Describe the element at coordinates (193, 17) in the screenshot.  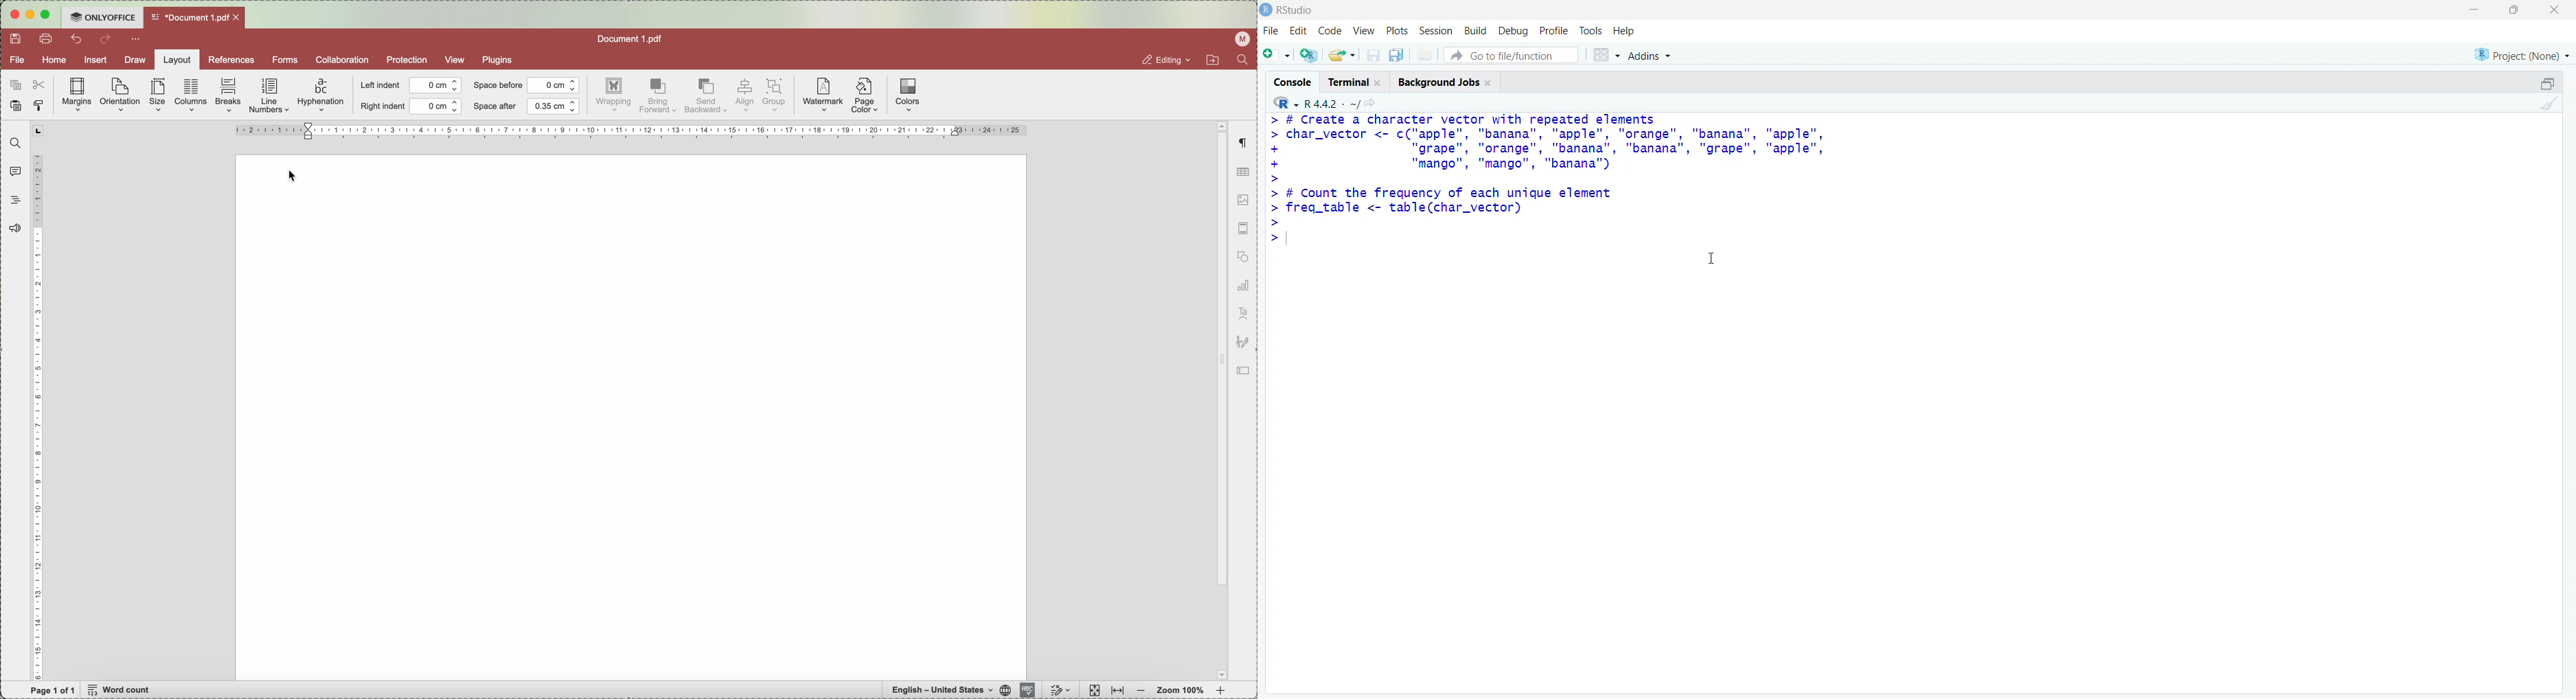
I see `open file` at that location.